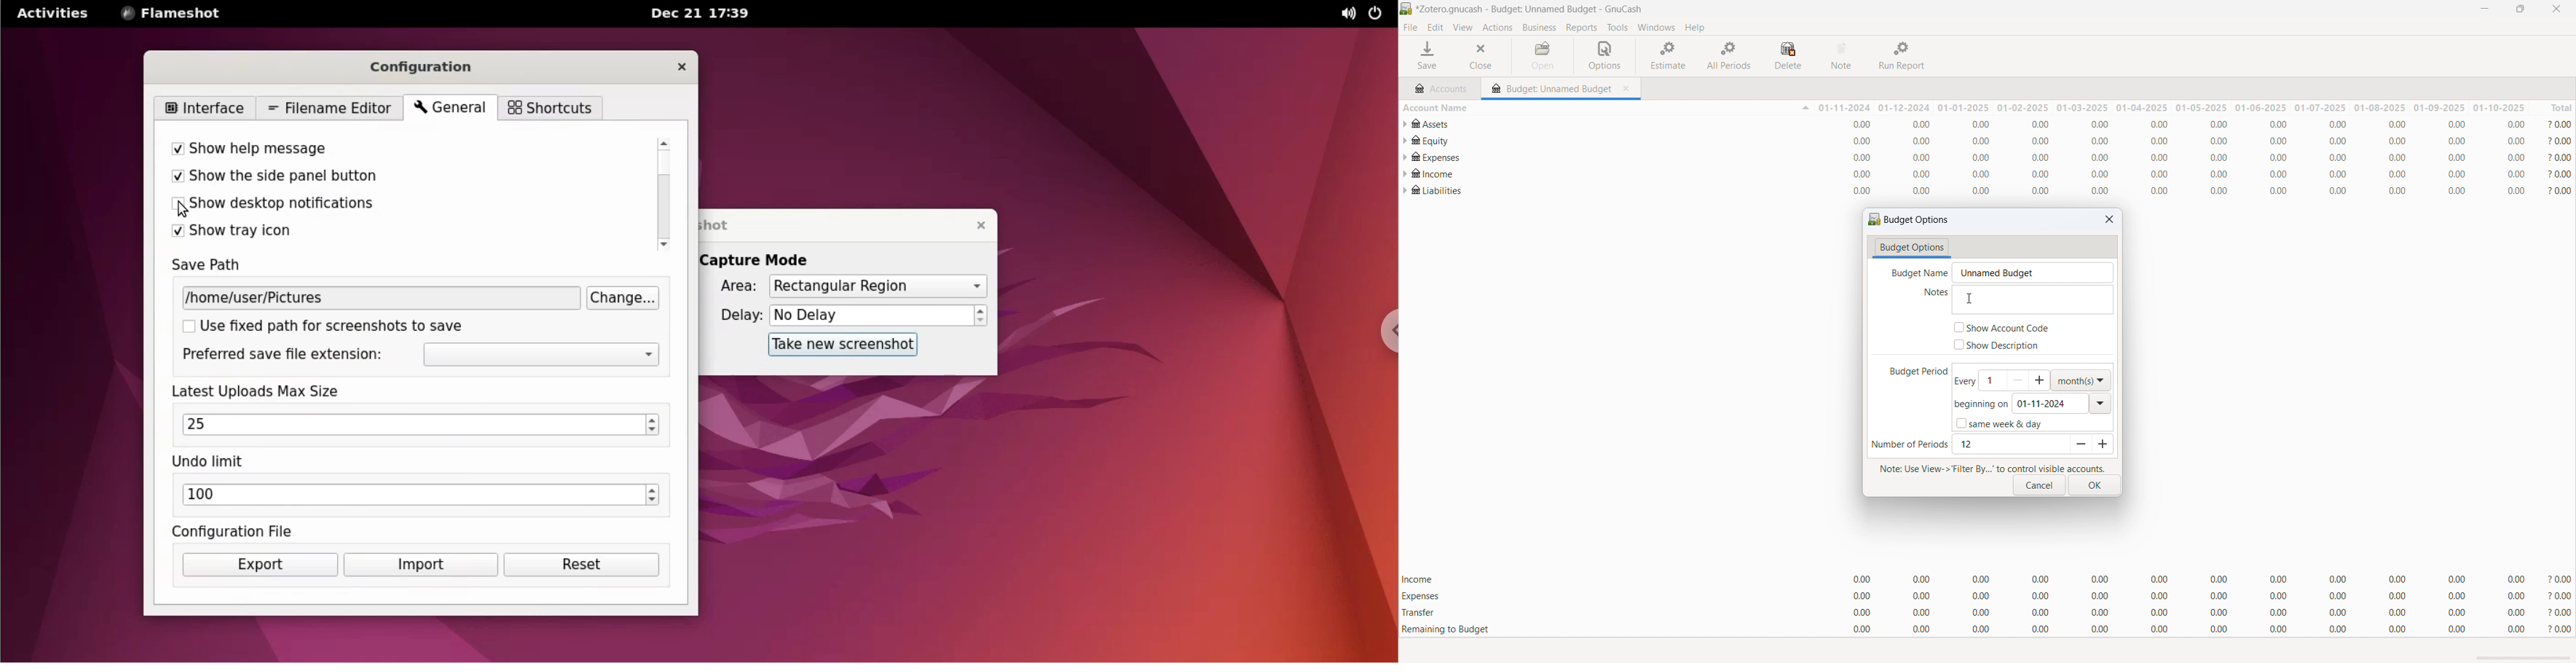 The width and height of the screenshot is (2576, 672). Describe the element at coordinates (1436, 28) in the screenshot. I see `edit` at that location.